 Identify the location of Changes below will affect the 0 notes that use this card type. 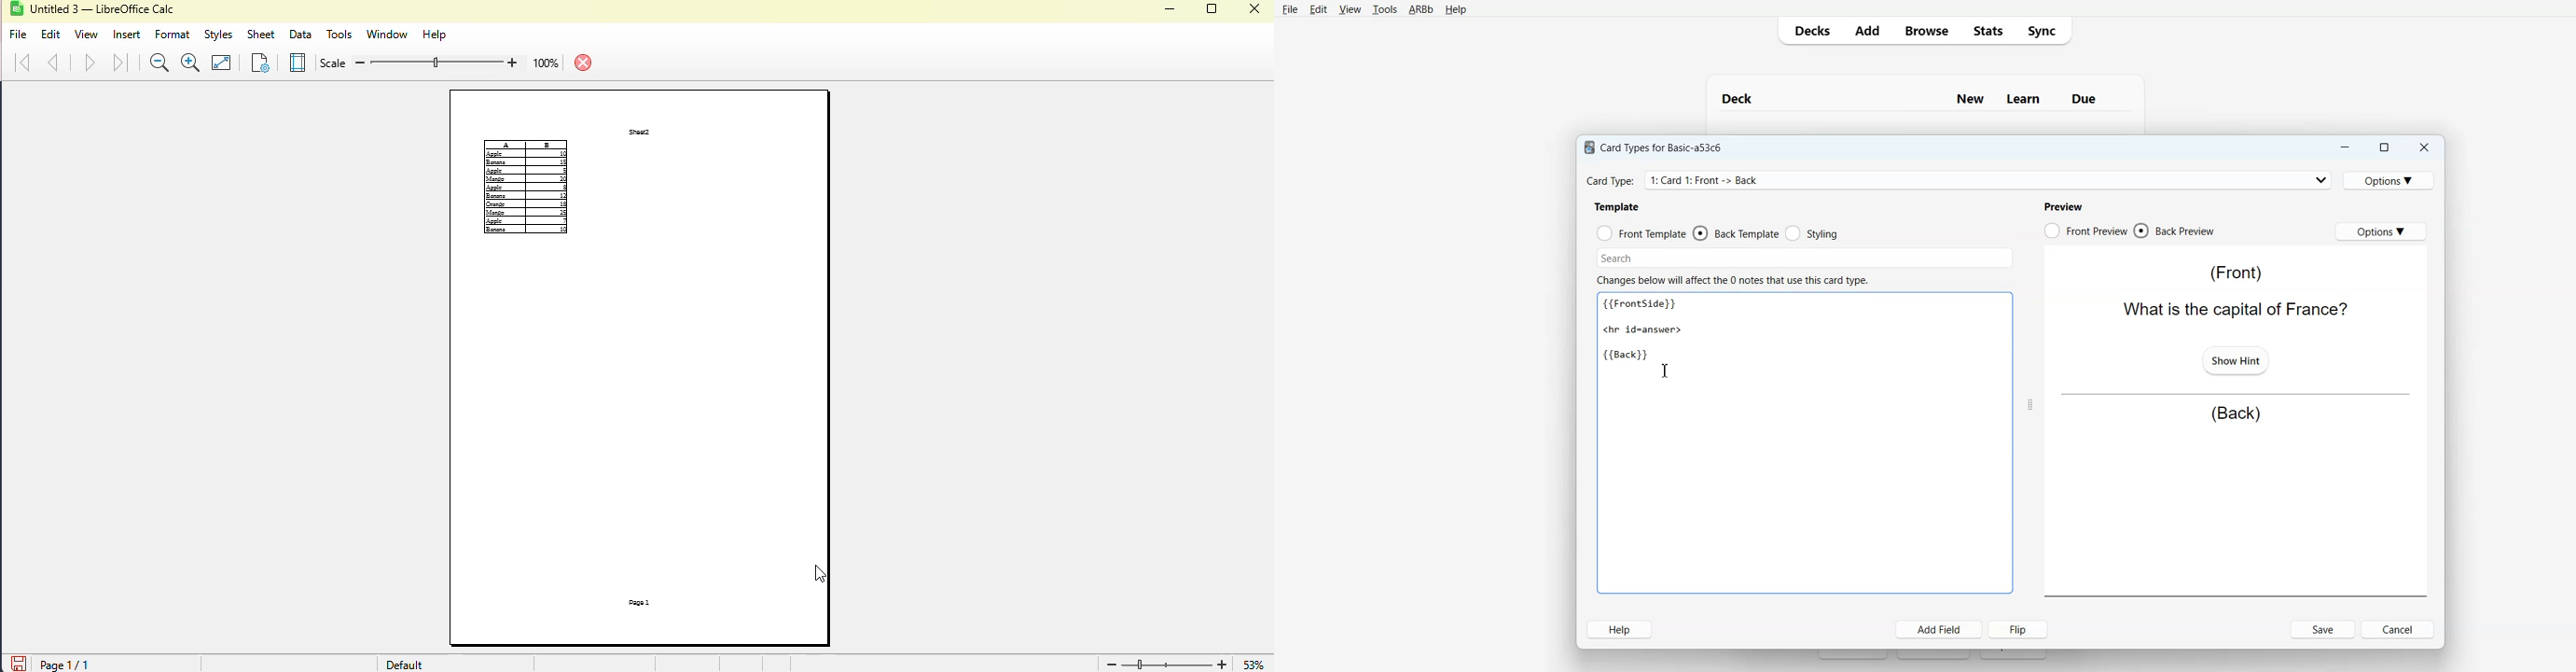
(1738, 280).